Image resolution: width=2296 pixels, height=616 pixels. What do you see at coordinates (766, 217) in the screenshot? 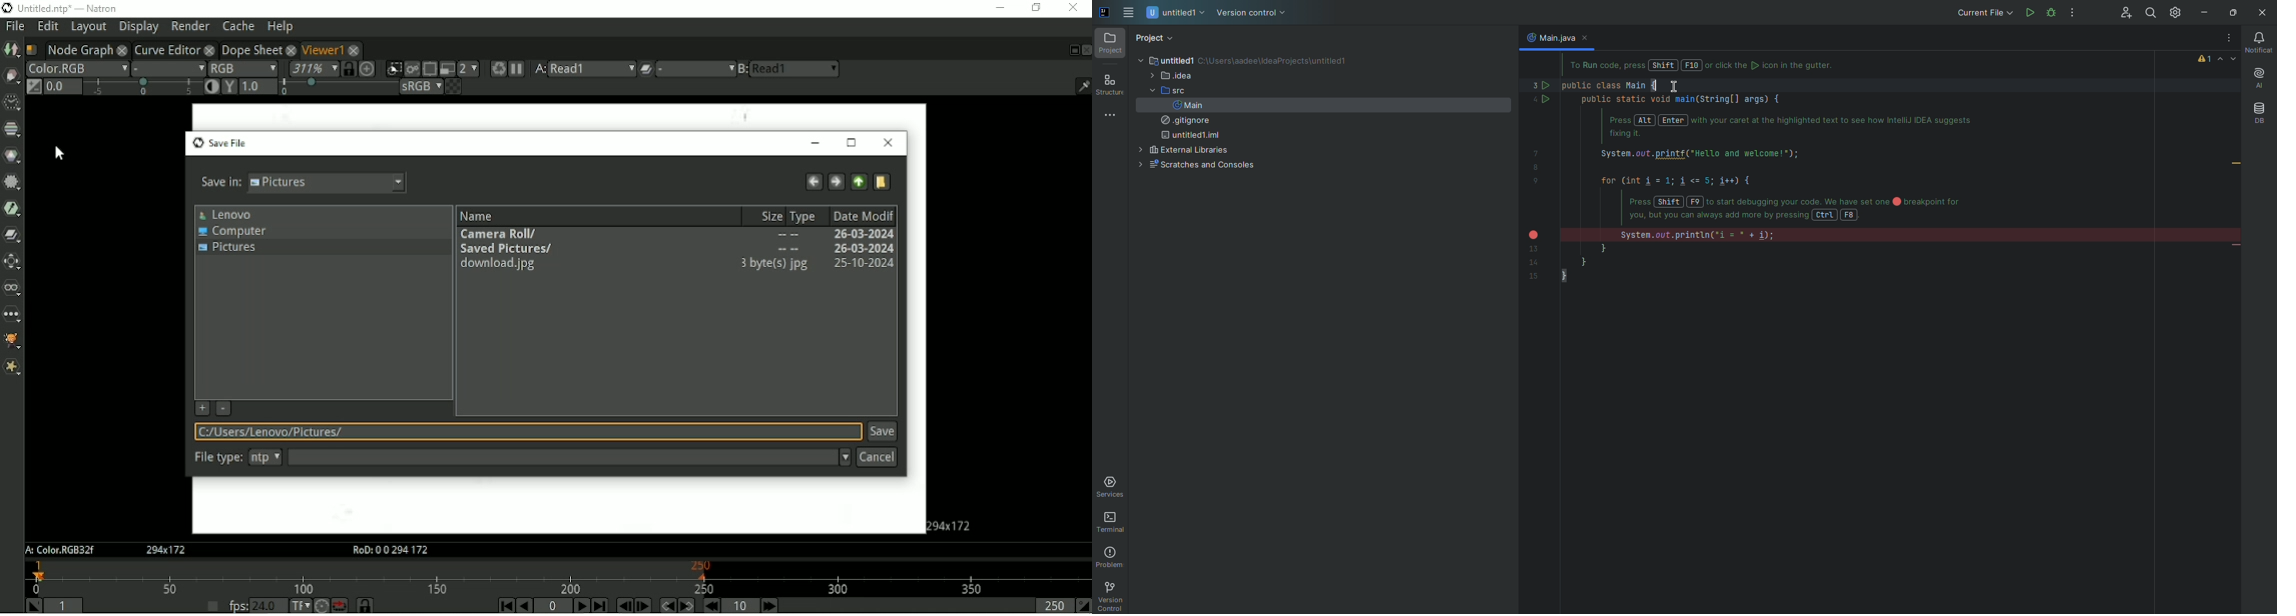
I see `Size` at bounding box center [766, 217].